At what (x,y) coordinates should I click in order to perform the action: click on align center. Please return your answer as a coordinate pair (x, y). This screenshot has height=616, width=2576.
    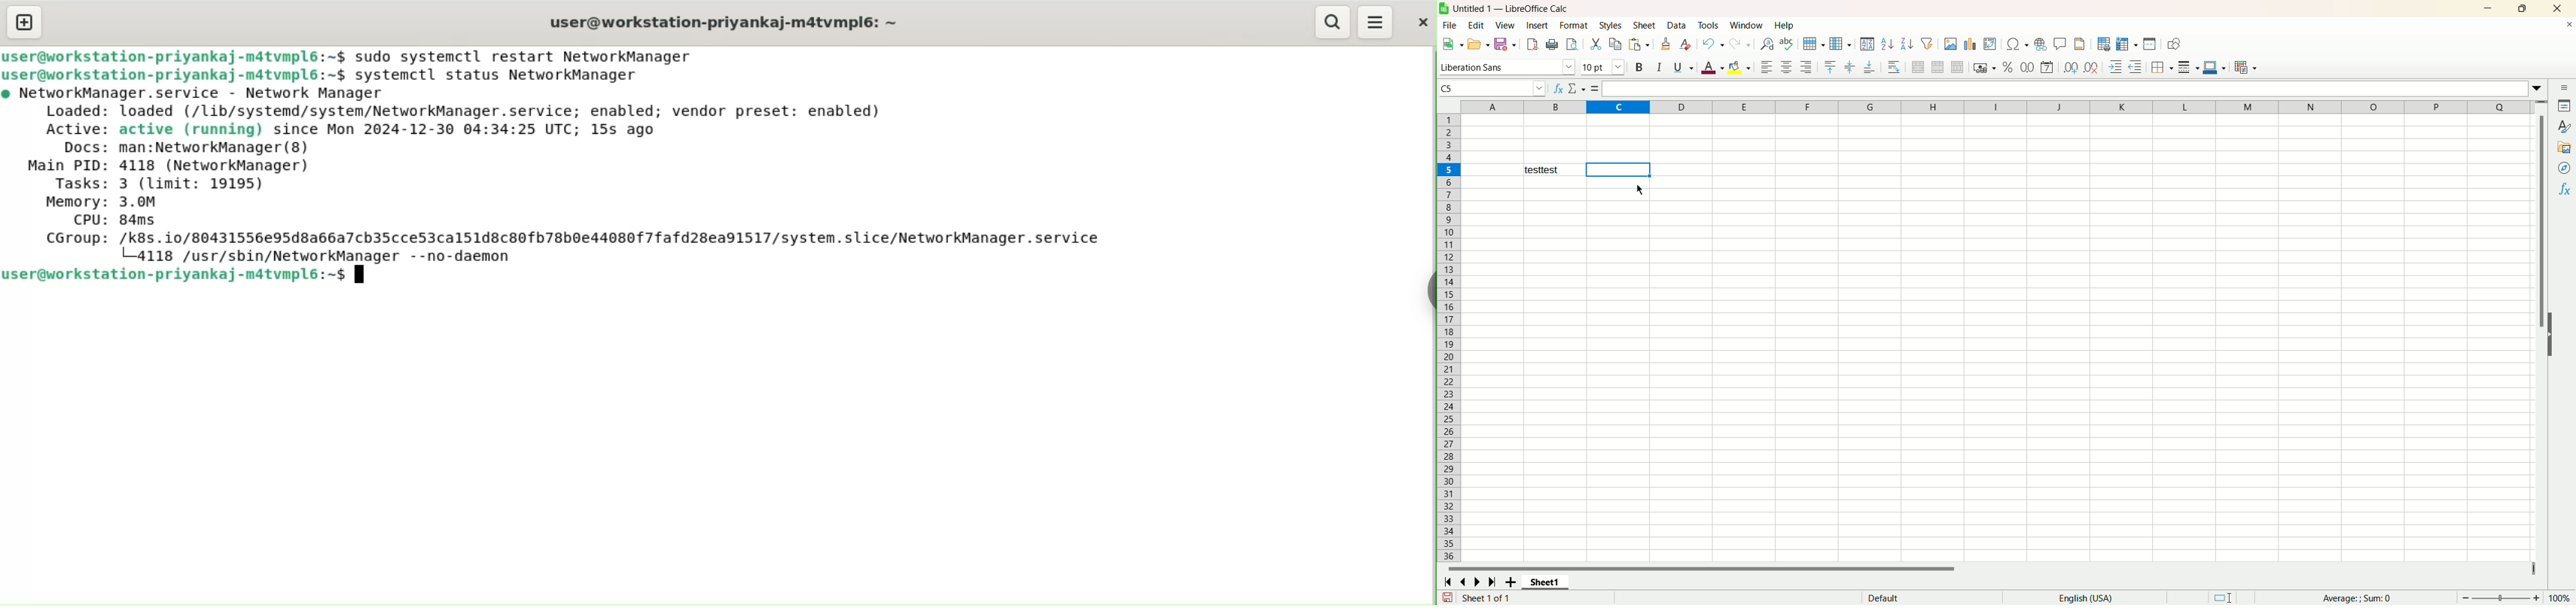
    Looking at the image, I should click on (1787, 67).